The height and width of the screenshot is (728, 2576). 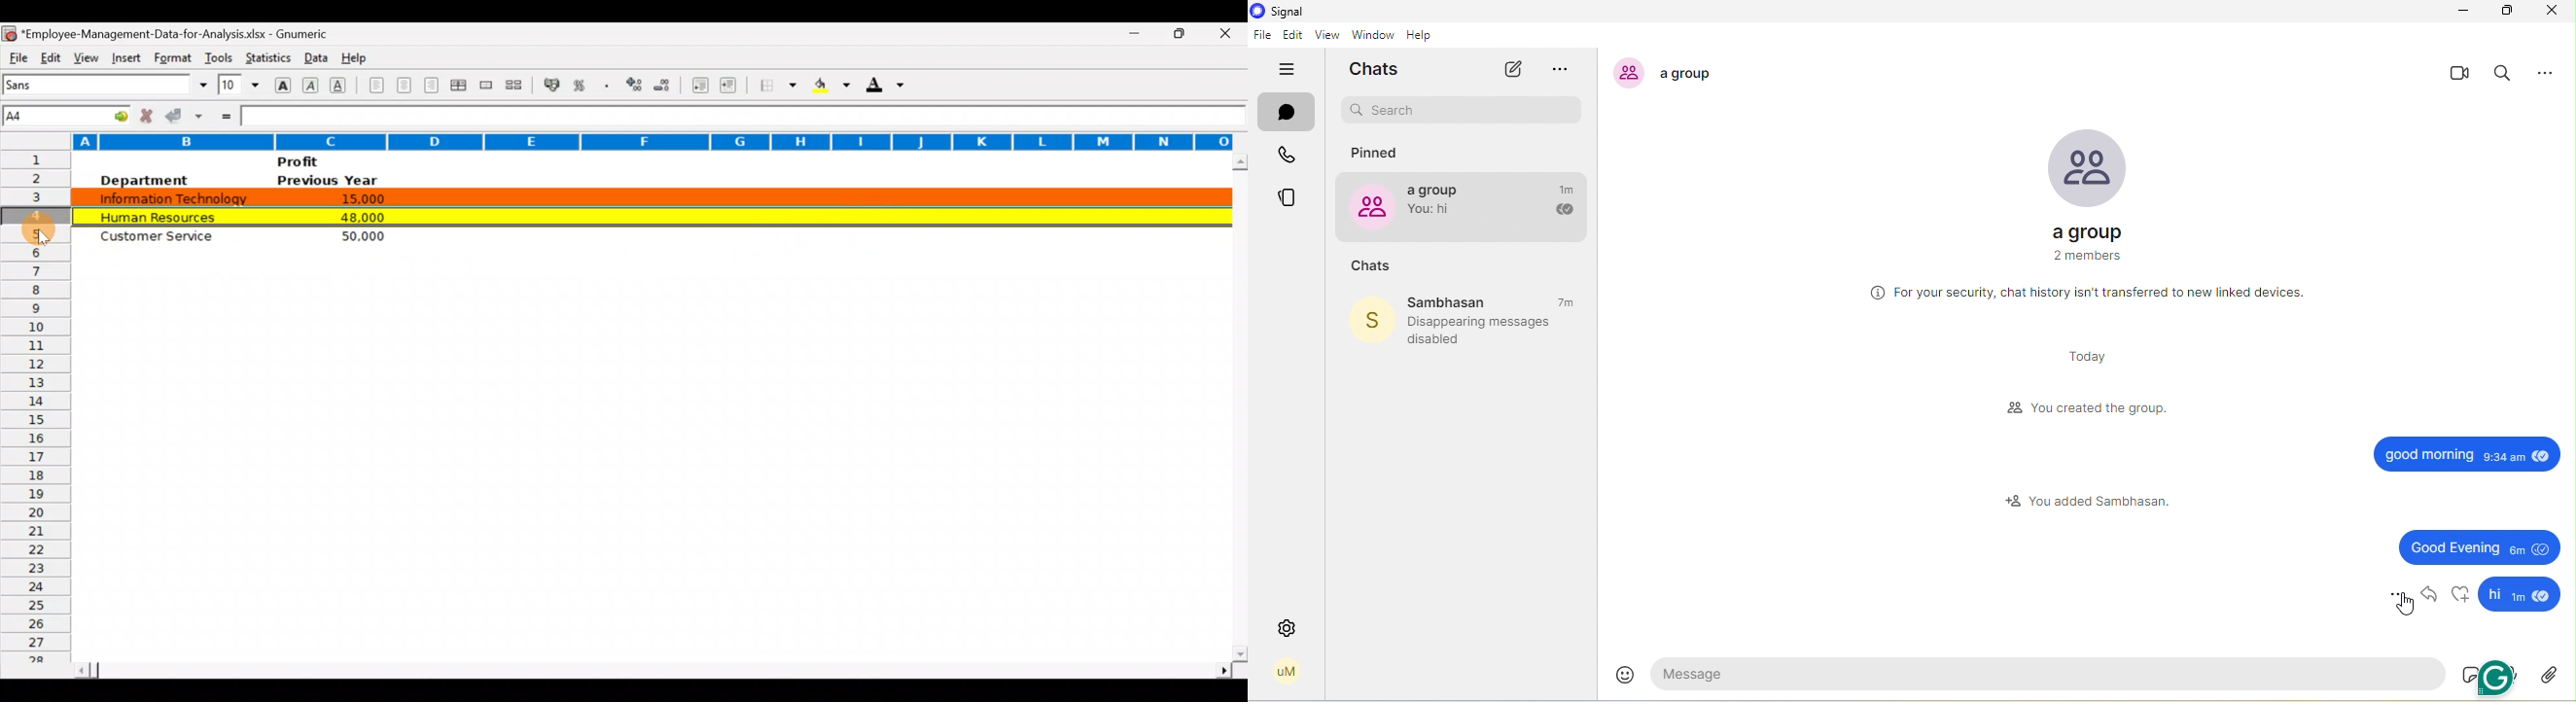 What do you see at coordinates (2505, 75) in the screenshot?
I see `search` at bounding box center [2505, 75].